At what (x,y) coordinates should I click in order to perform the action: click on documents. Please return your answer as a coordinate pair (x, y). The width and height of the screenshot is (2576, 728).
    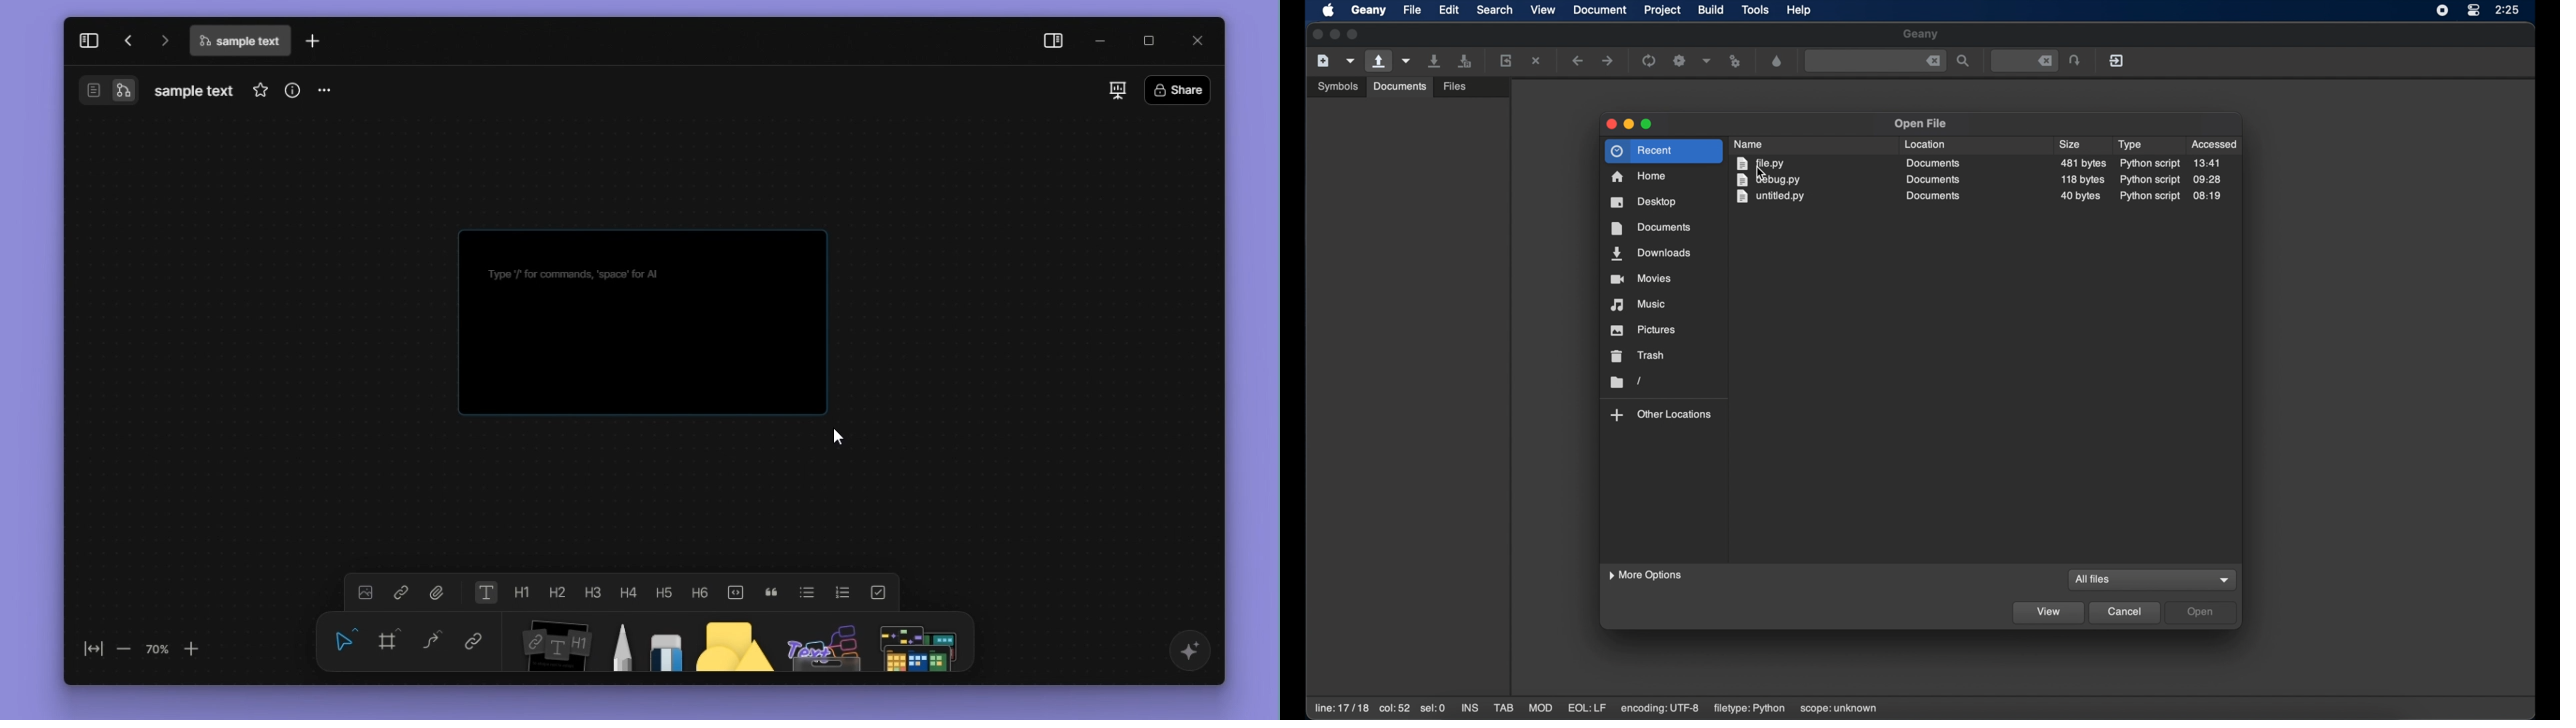
    Looking at the image, I should click on (1935, 163).